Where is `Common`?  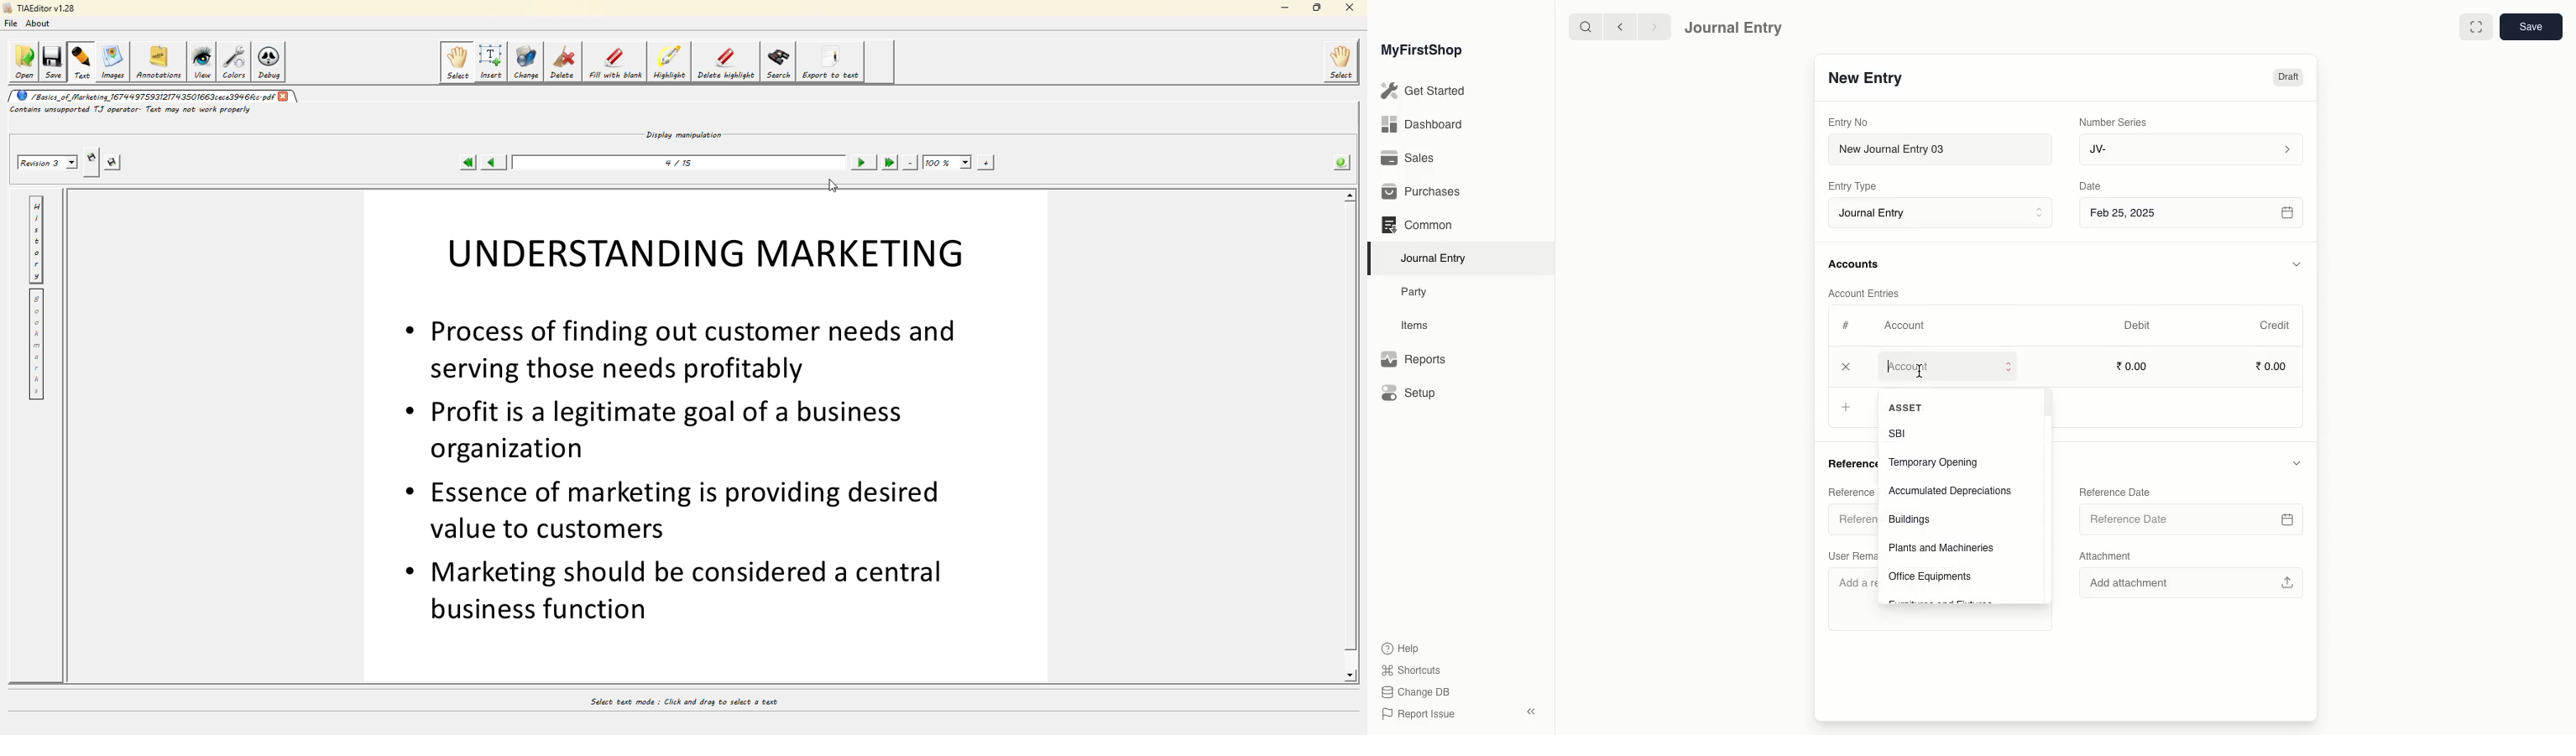
Common is located at coordinates (1416, 225).